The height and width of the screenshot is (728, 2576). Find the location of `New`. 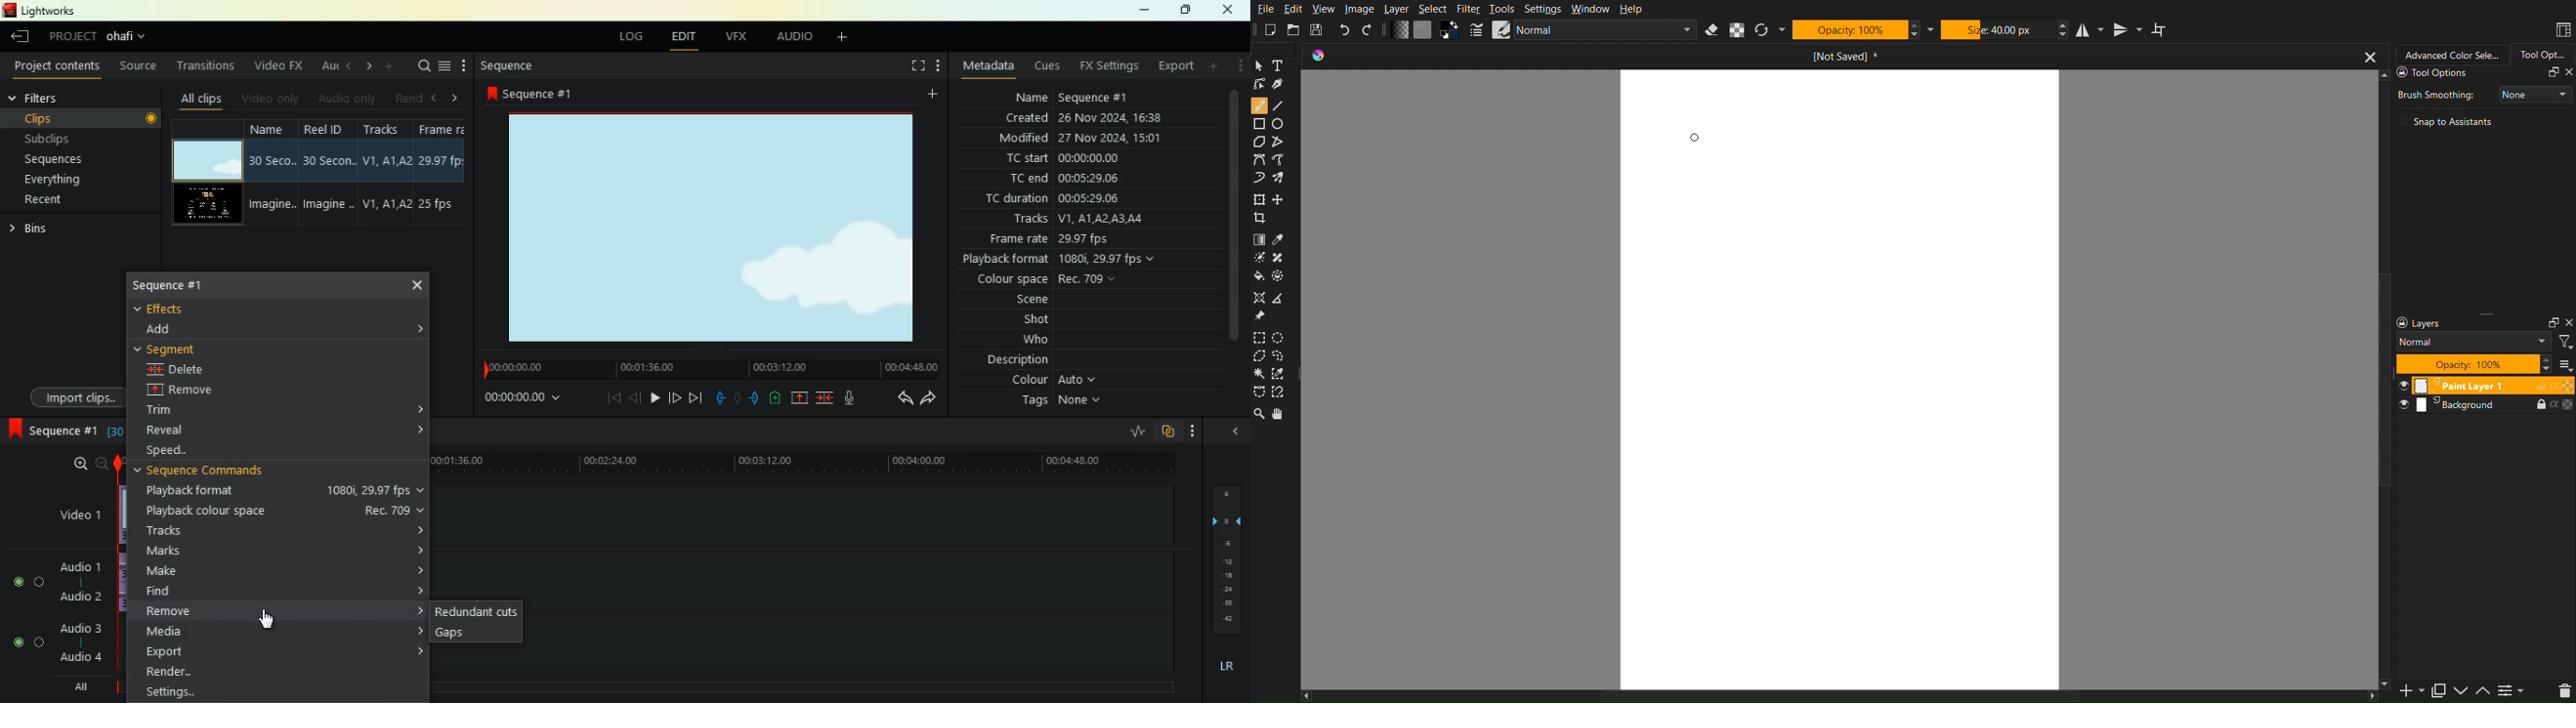

New is located at coordinates (1270, 30).